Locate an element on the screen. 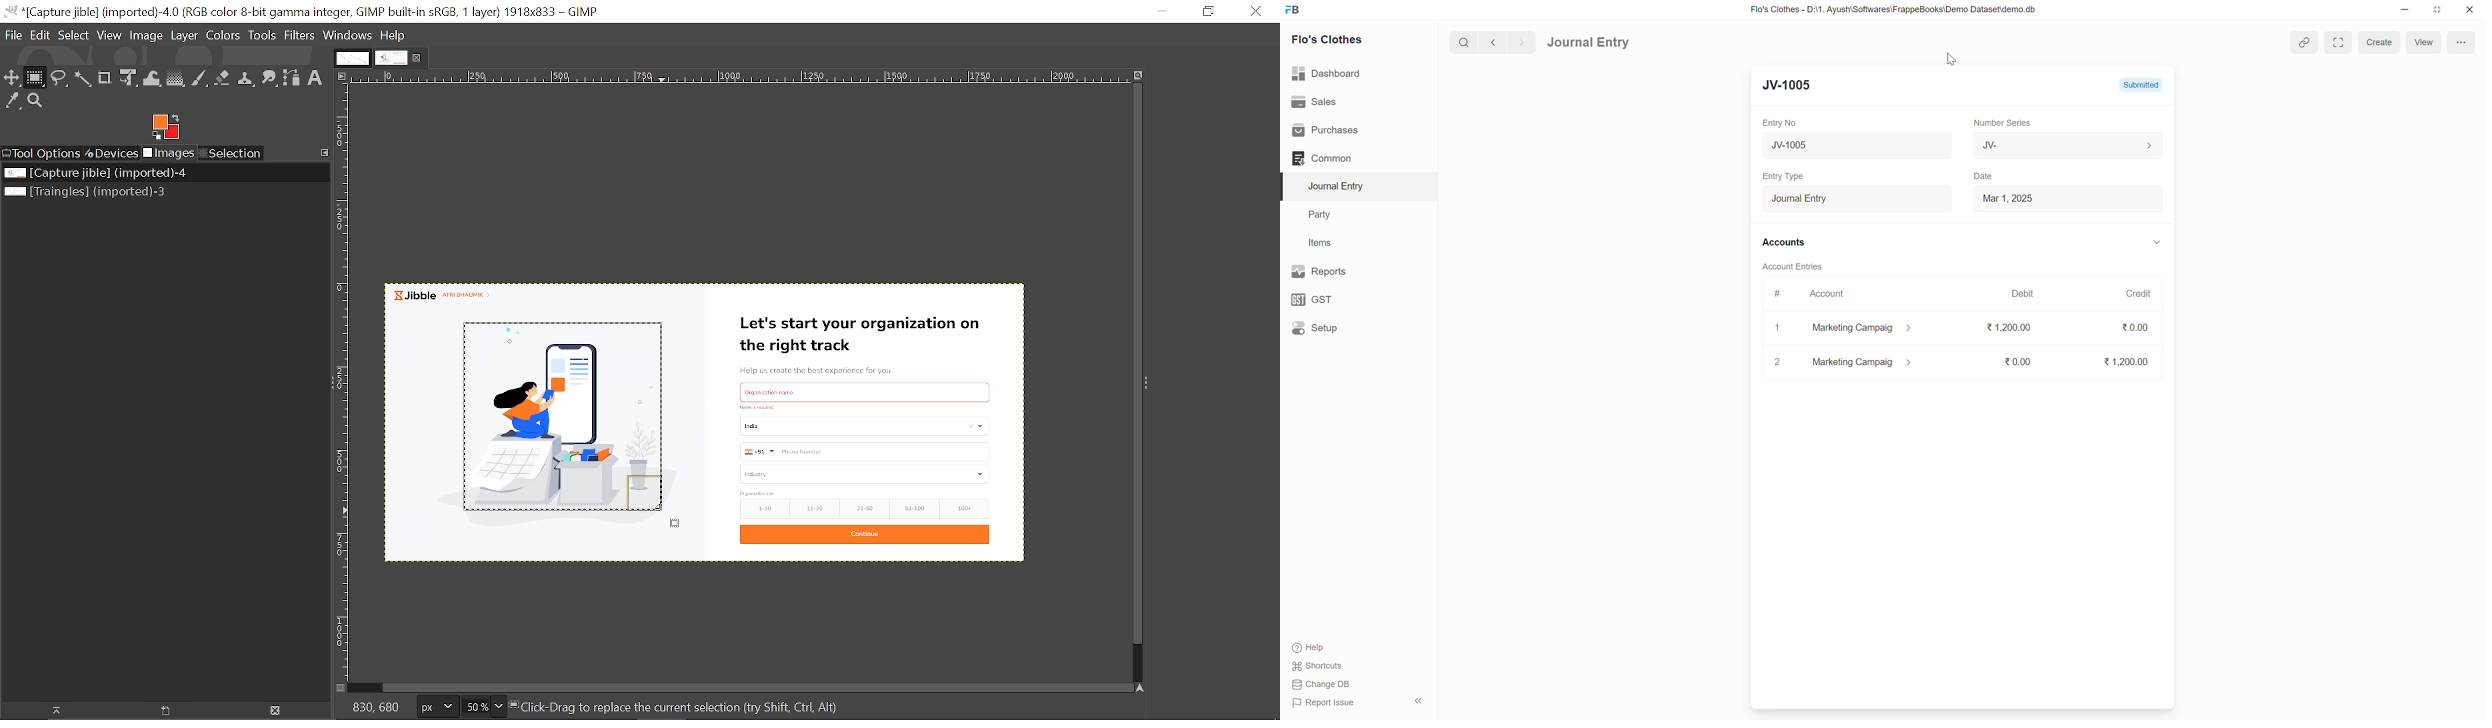 Image resolution: width=2492 pixels, height=728 pixels. Account Entries is located at coordinates (1793, 265).